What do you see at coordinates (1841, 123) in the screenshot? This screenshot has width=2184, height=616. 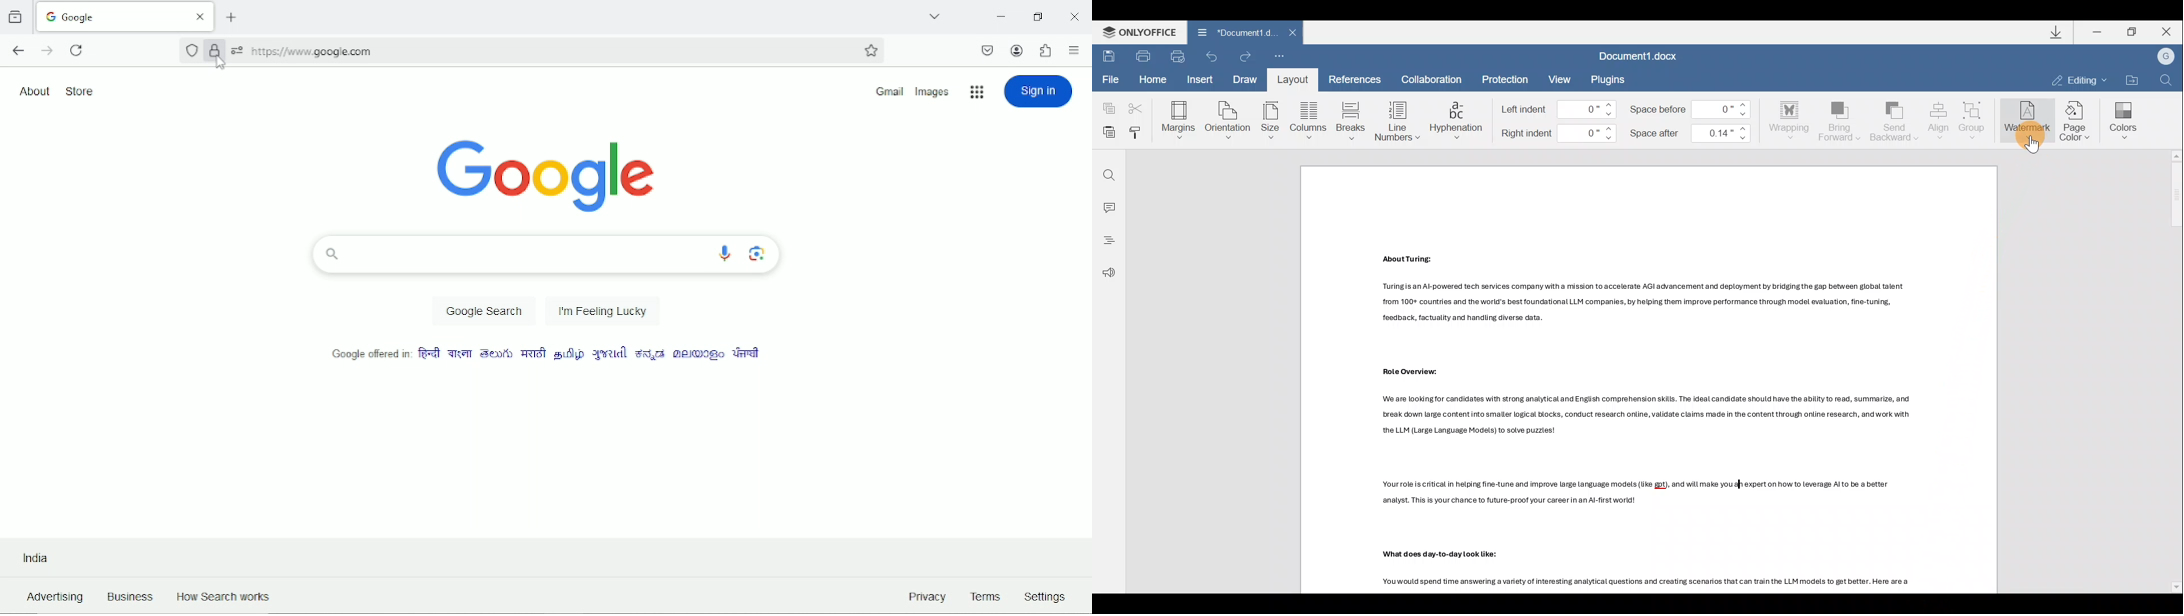 I see `Bring forward` at bounding box center [1841, 123].